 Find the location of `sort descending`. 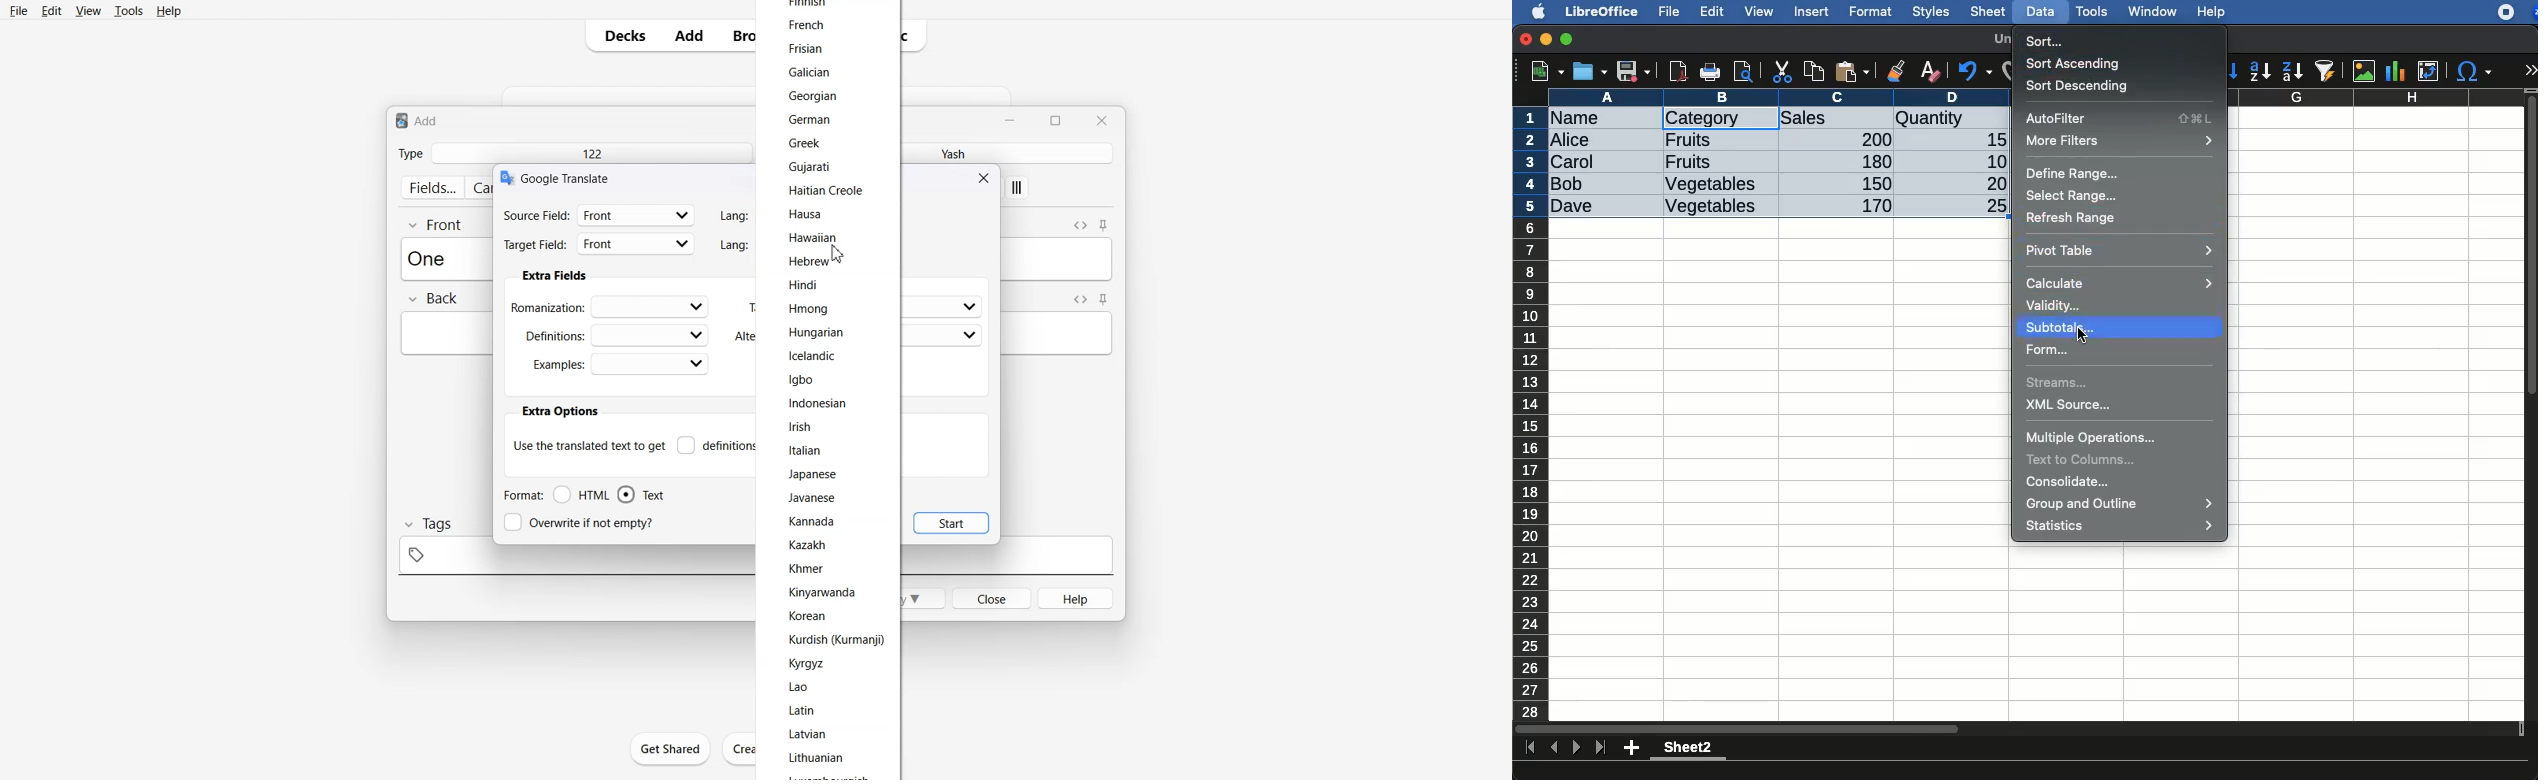

sort descending is located at coordinates (2079, 85).